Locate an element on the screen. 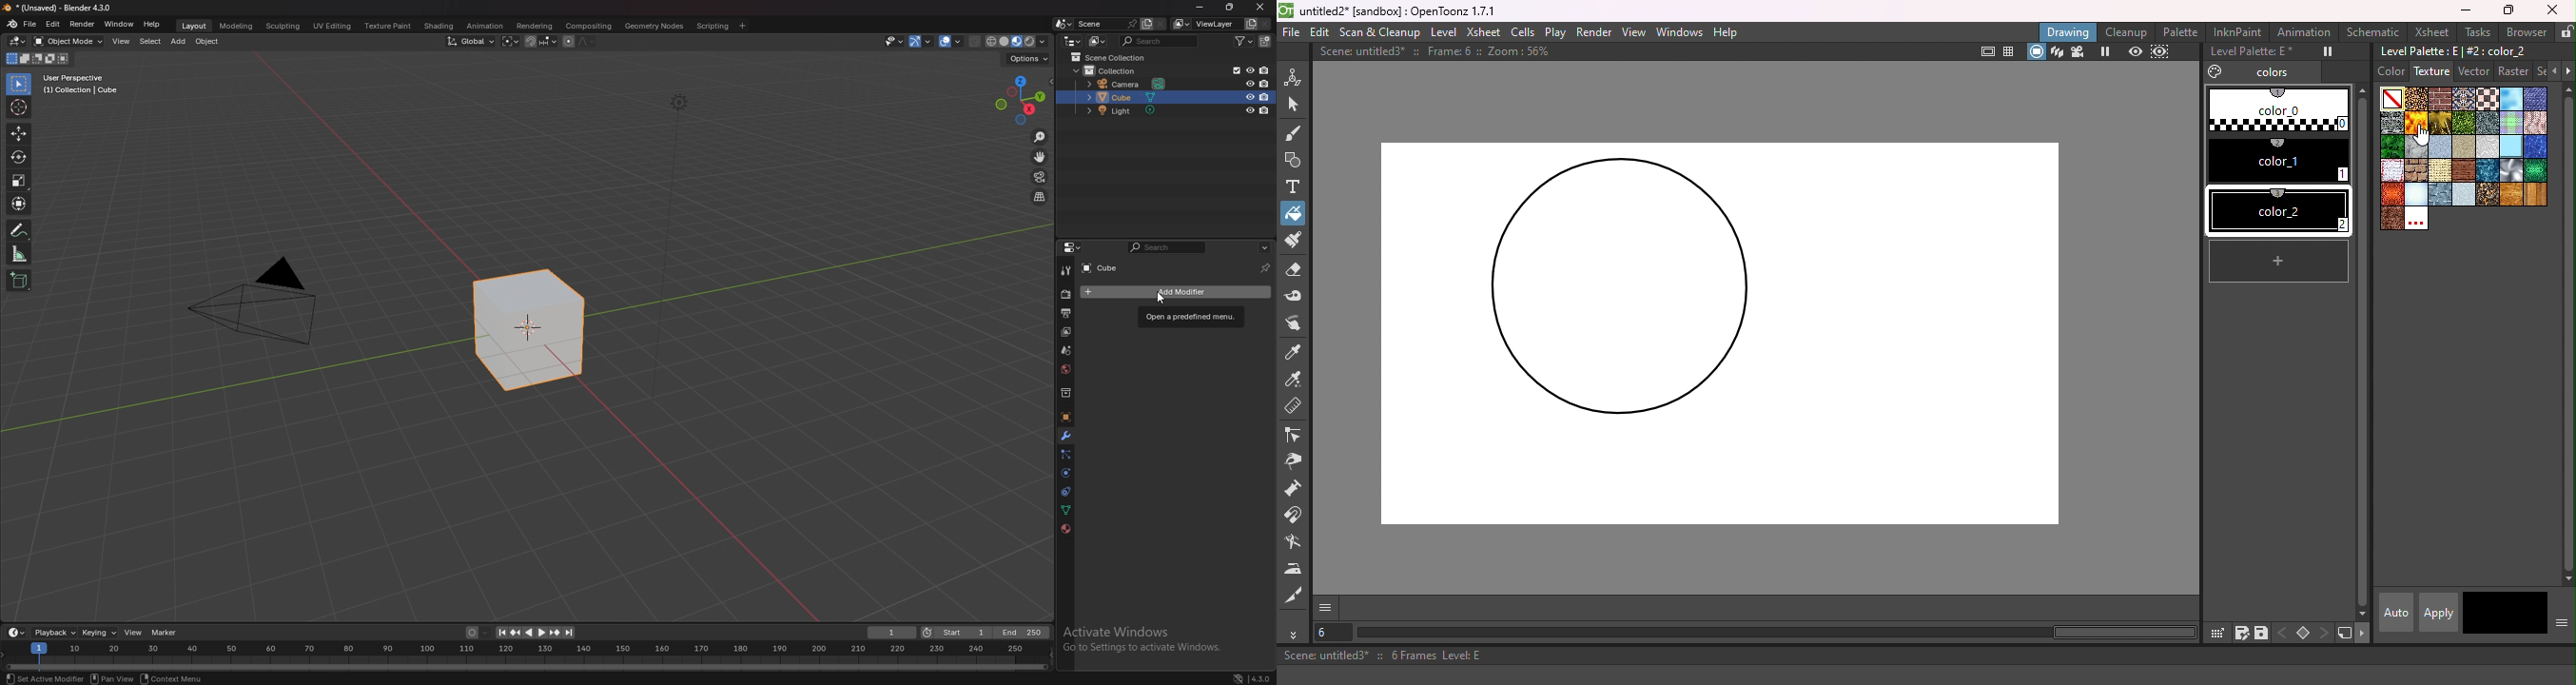  horizontal scroll bar is located at coordinates (1778, 633).